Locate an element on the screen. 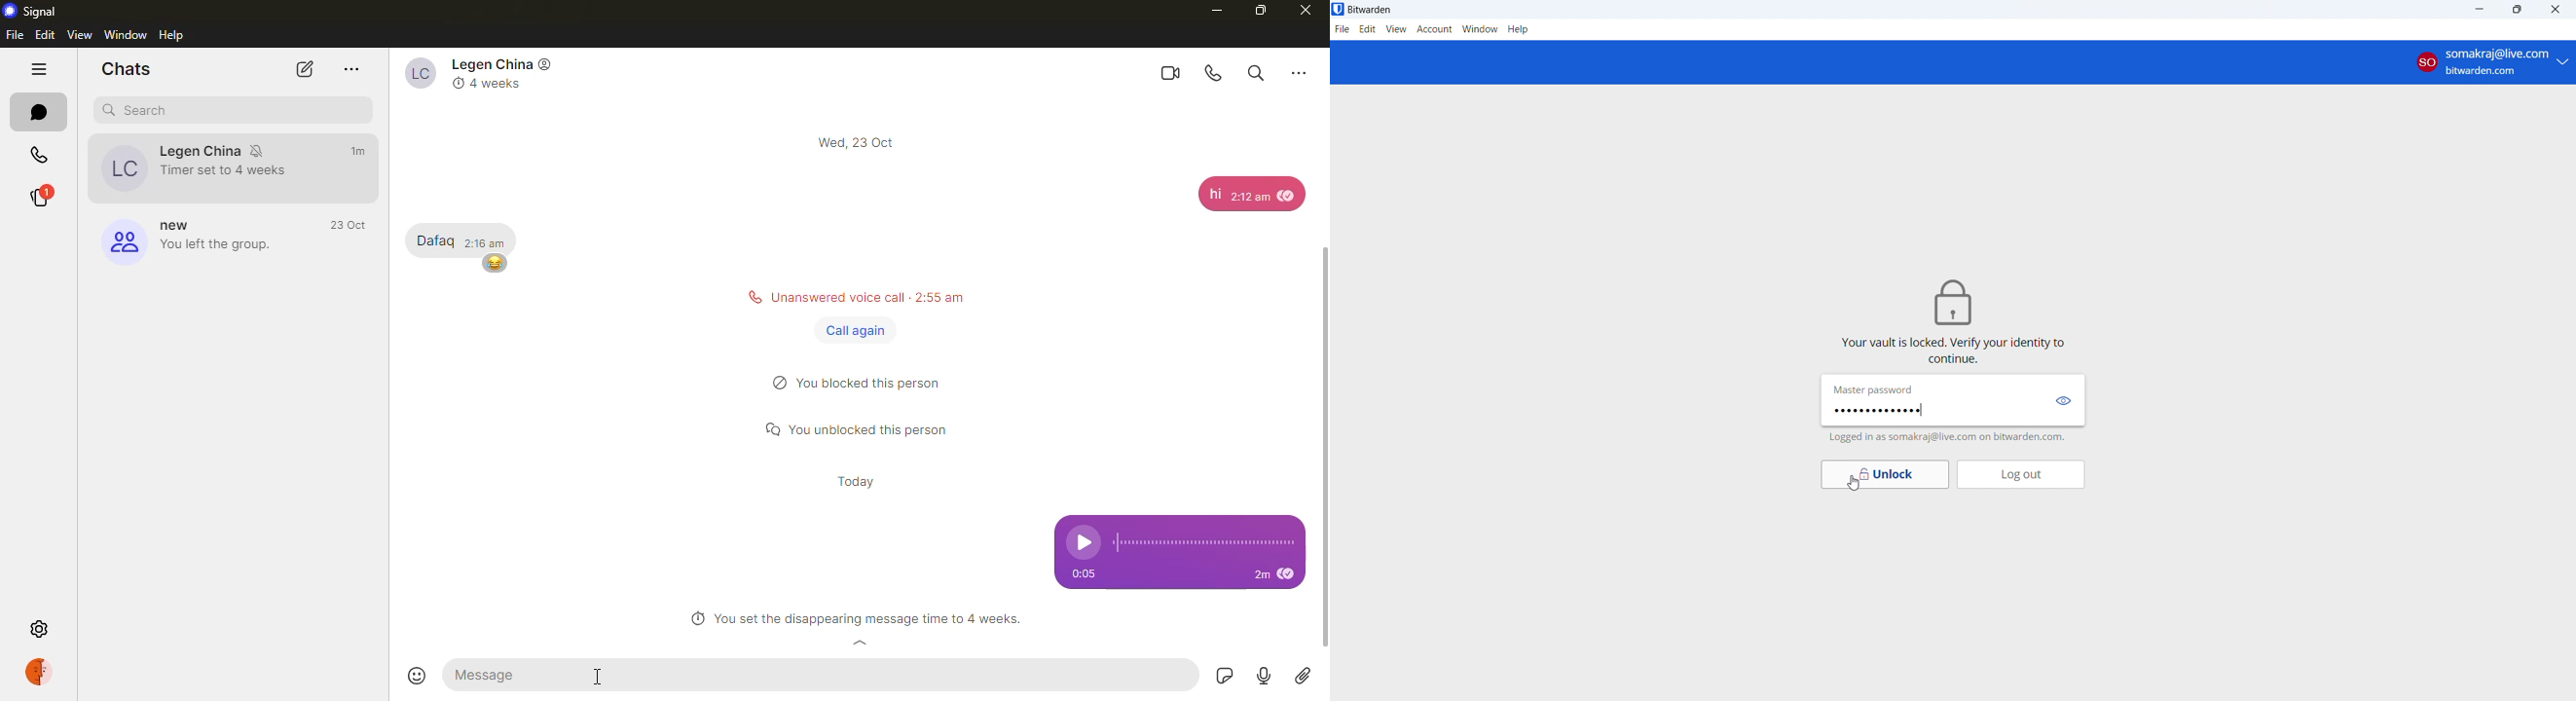  edit is located at coordinates (45, 34).